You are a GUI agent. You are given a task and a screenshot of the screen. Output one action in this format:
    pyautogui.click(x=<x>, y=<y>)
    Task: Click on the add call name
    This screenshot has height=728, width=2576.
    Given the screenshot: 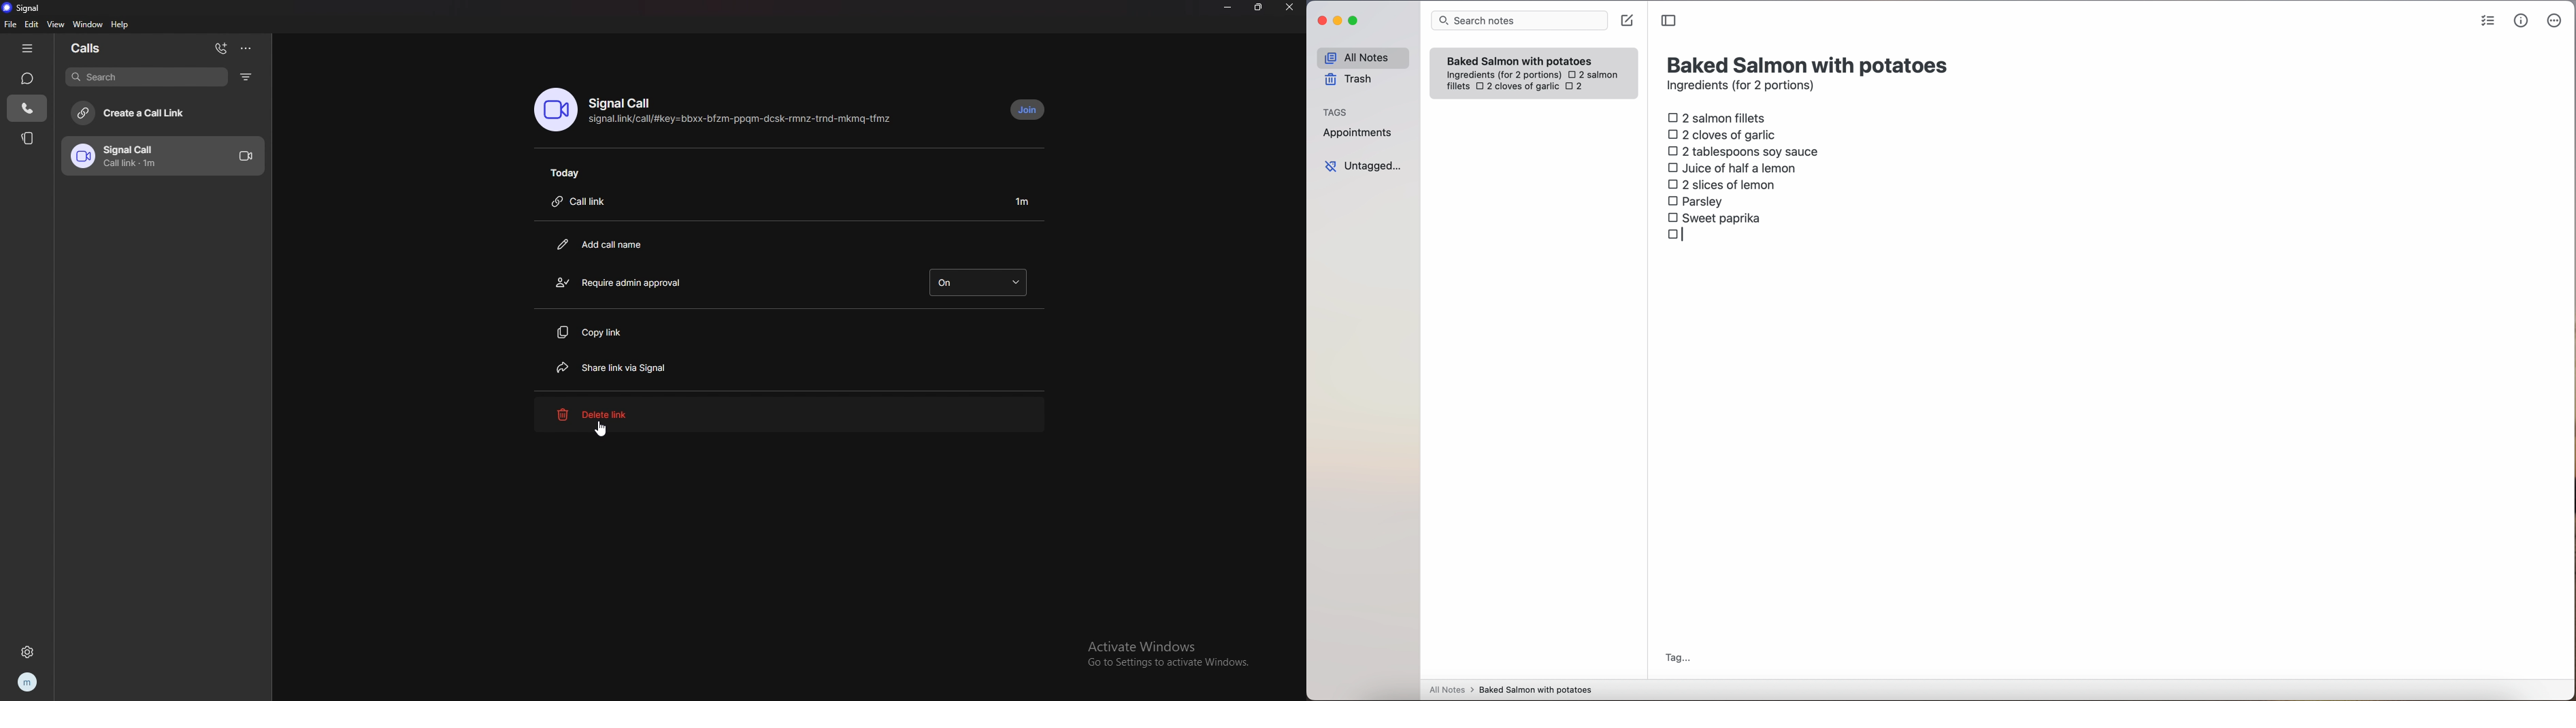 What is the action you would take?
    pyautogui.click(x=606, y=245)
    